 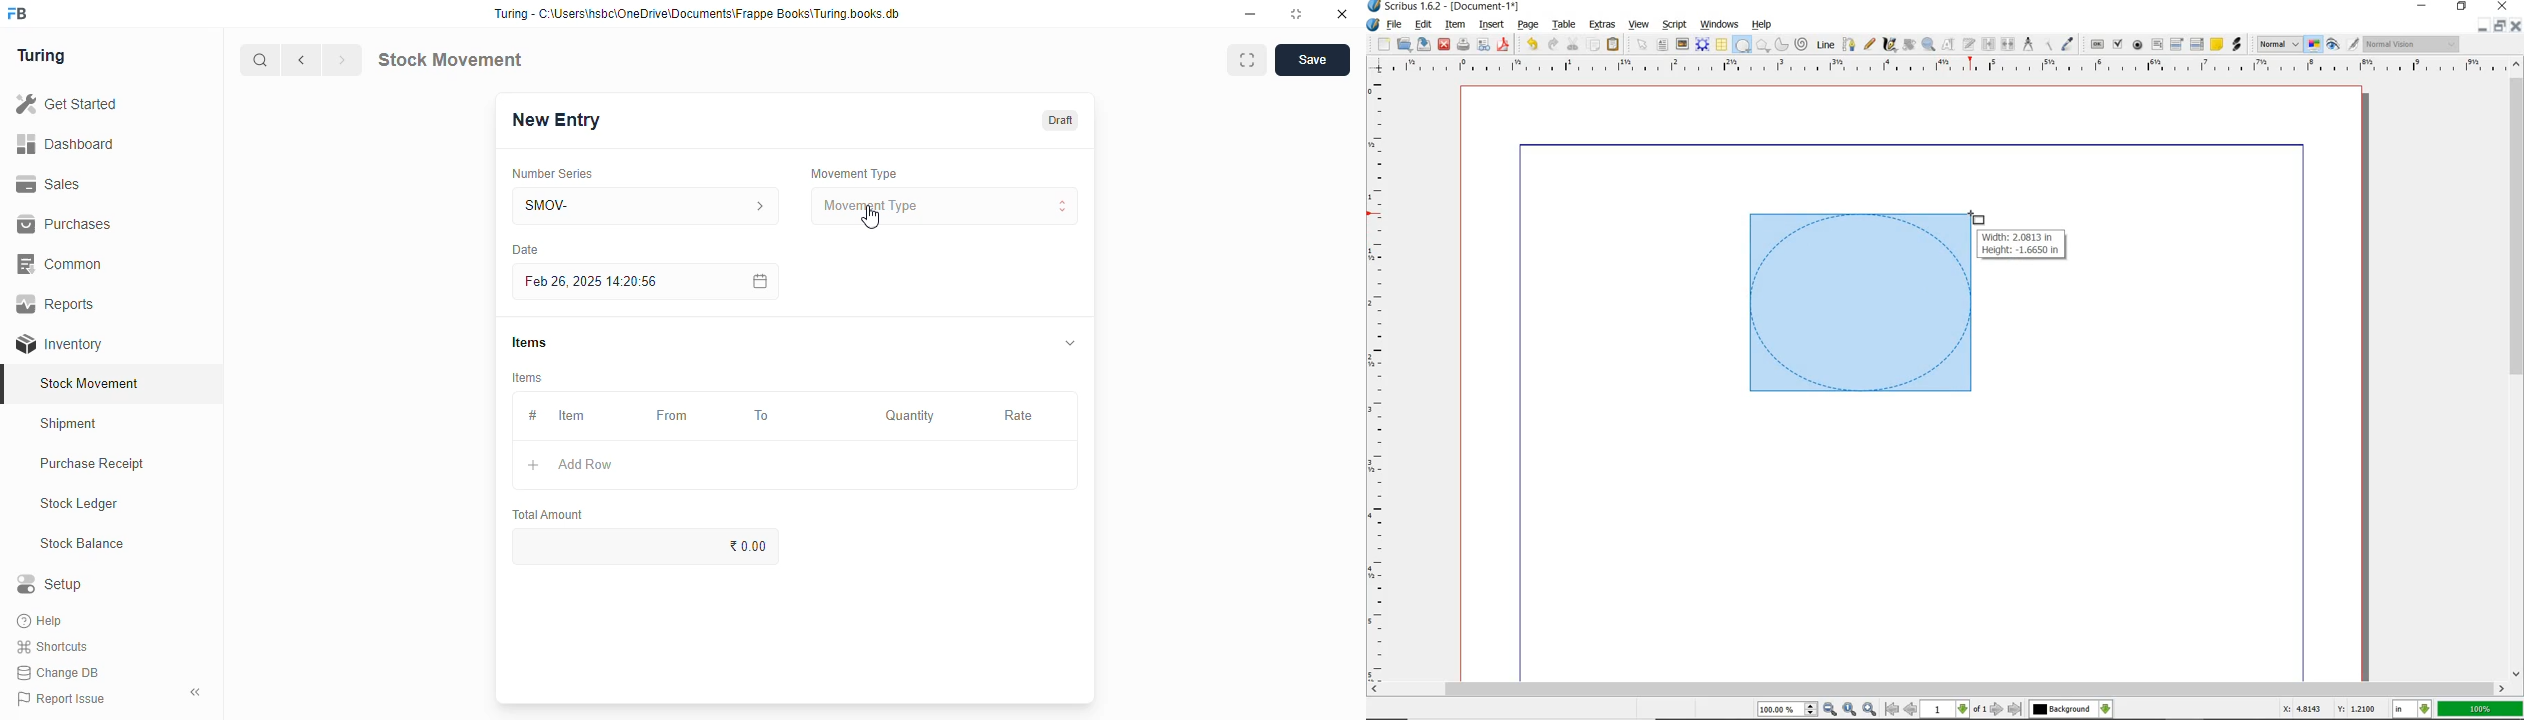 What do you see at coordinates (2353, 43) in the screenshot?
I see `EDIT IN PREVIEW MODE` at bounding box center [2353, 43].